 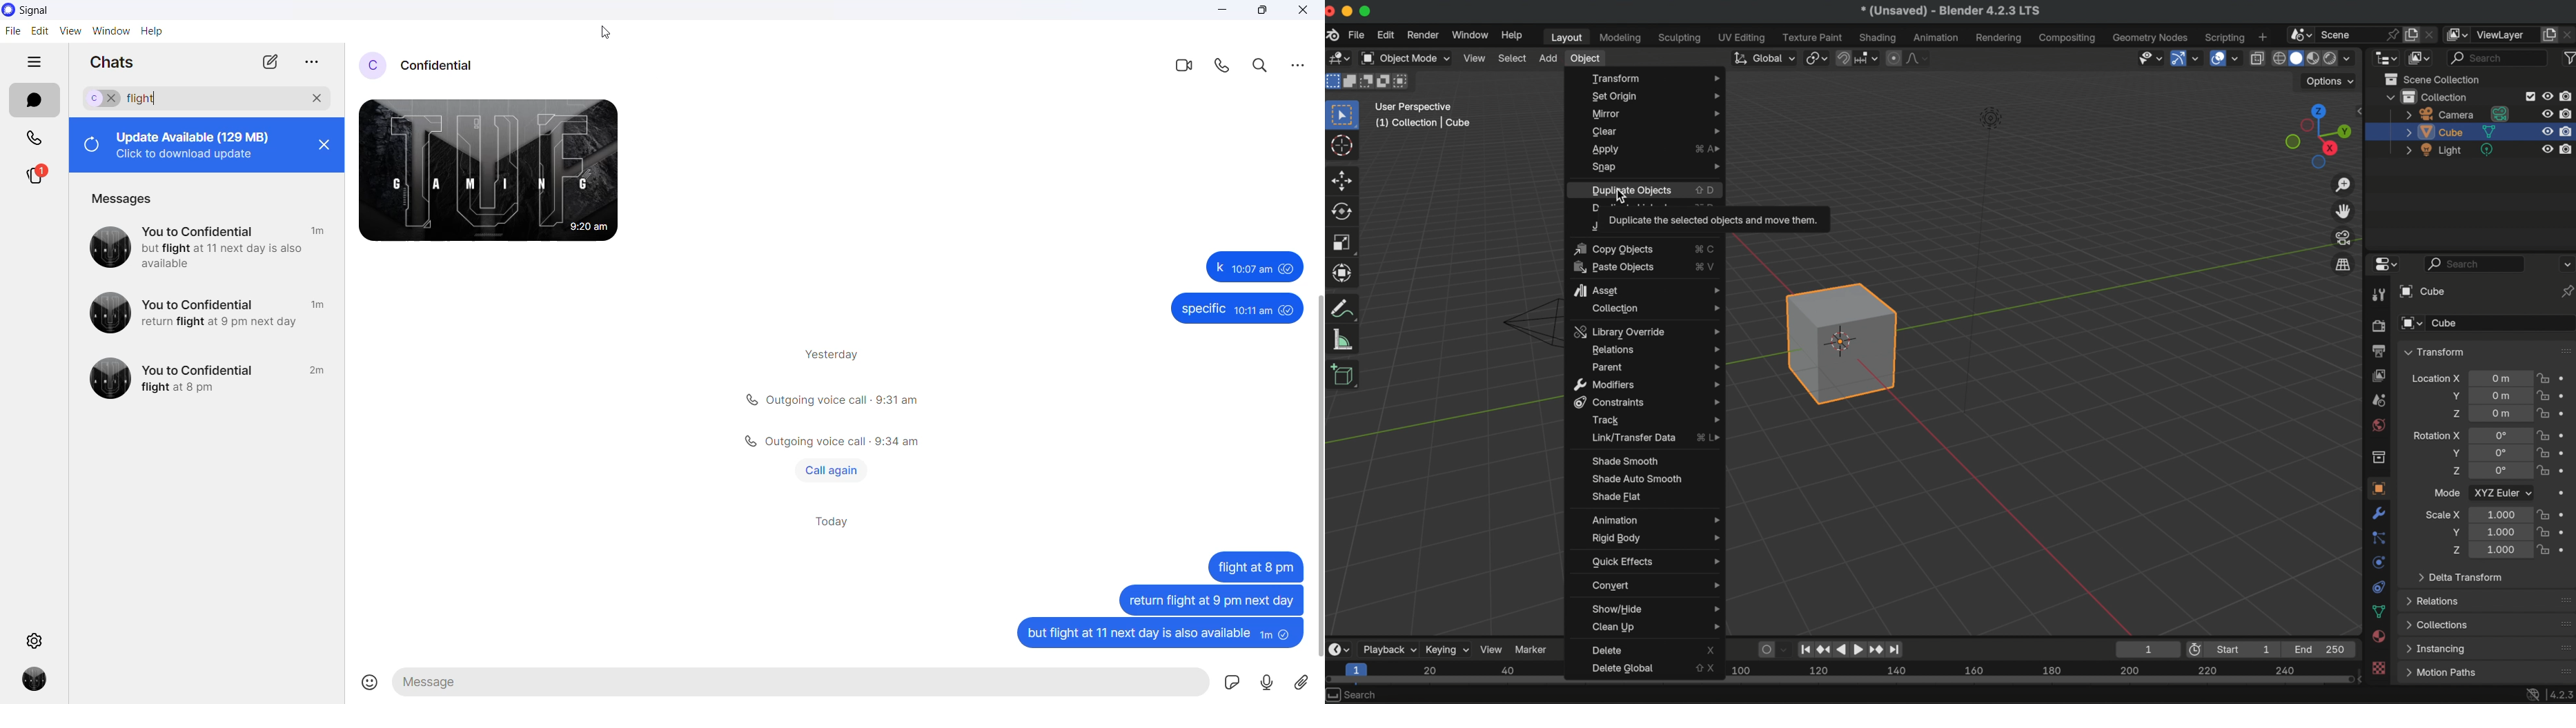 What do you see at coordinates (200, 144) in the screenshot?
I see `update` at bounding box center [200, 144].